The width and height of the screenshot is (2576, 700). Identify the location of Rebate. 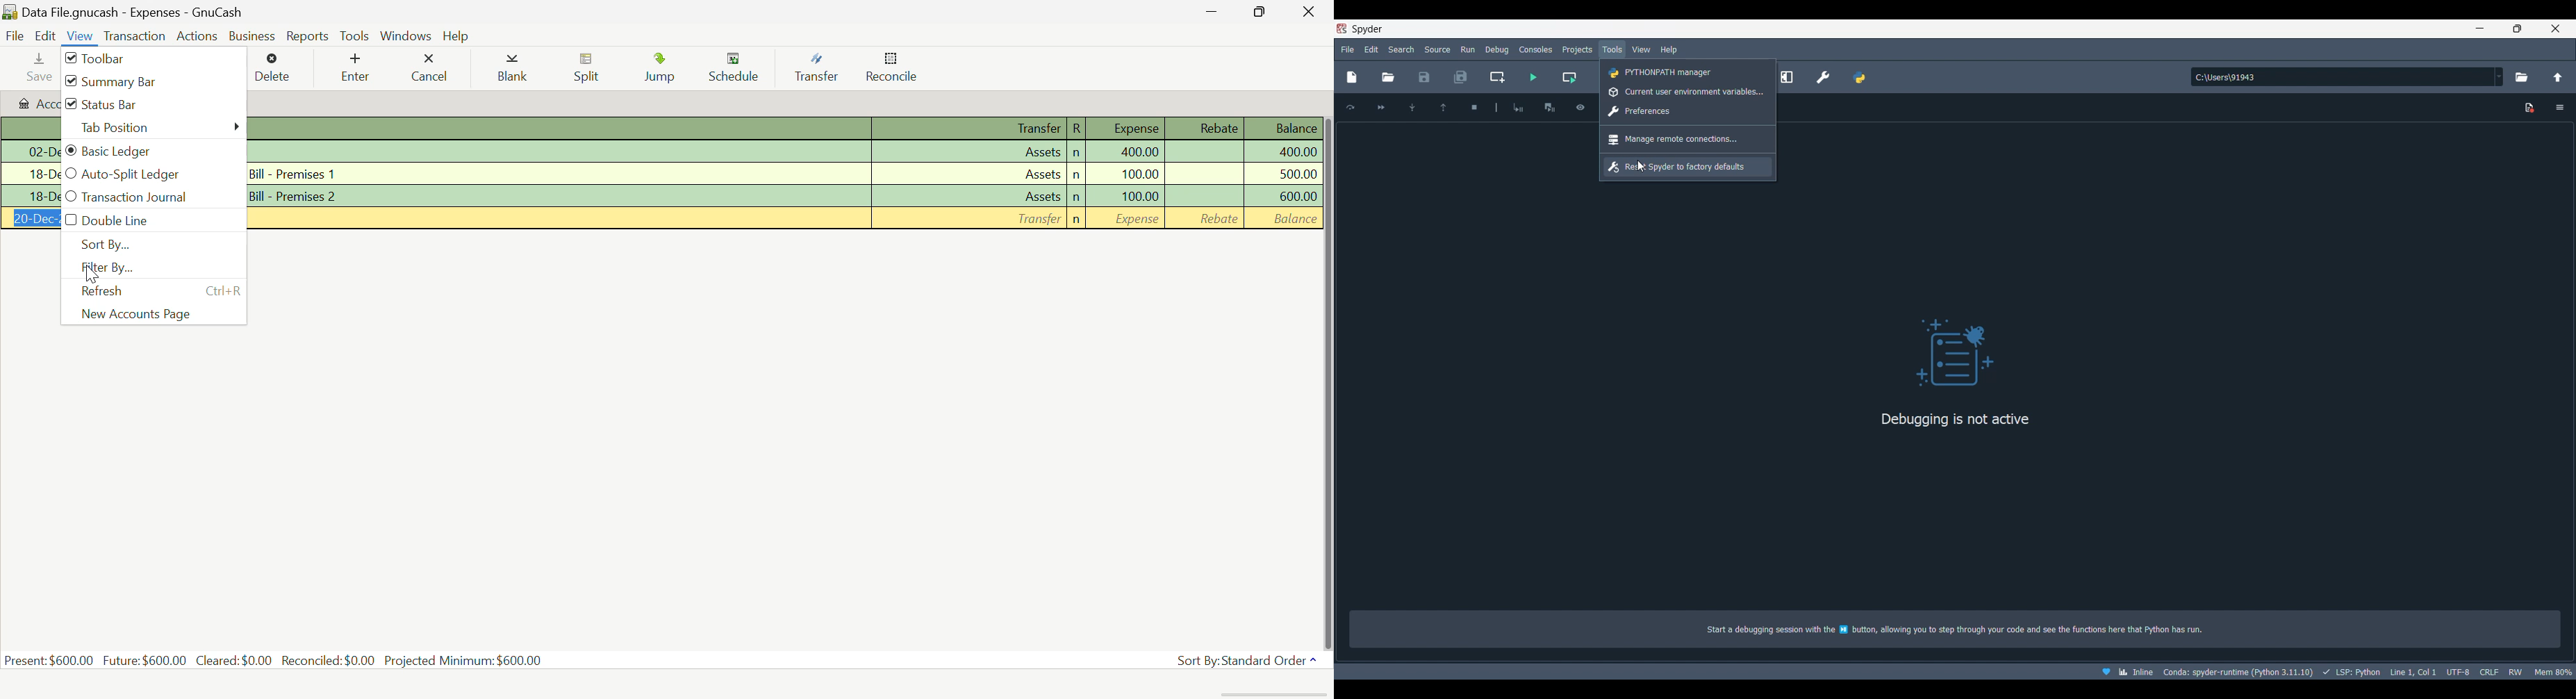
(1204, 153).